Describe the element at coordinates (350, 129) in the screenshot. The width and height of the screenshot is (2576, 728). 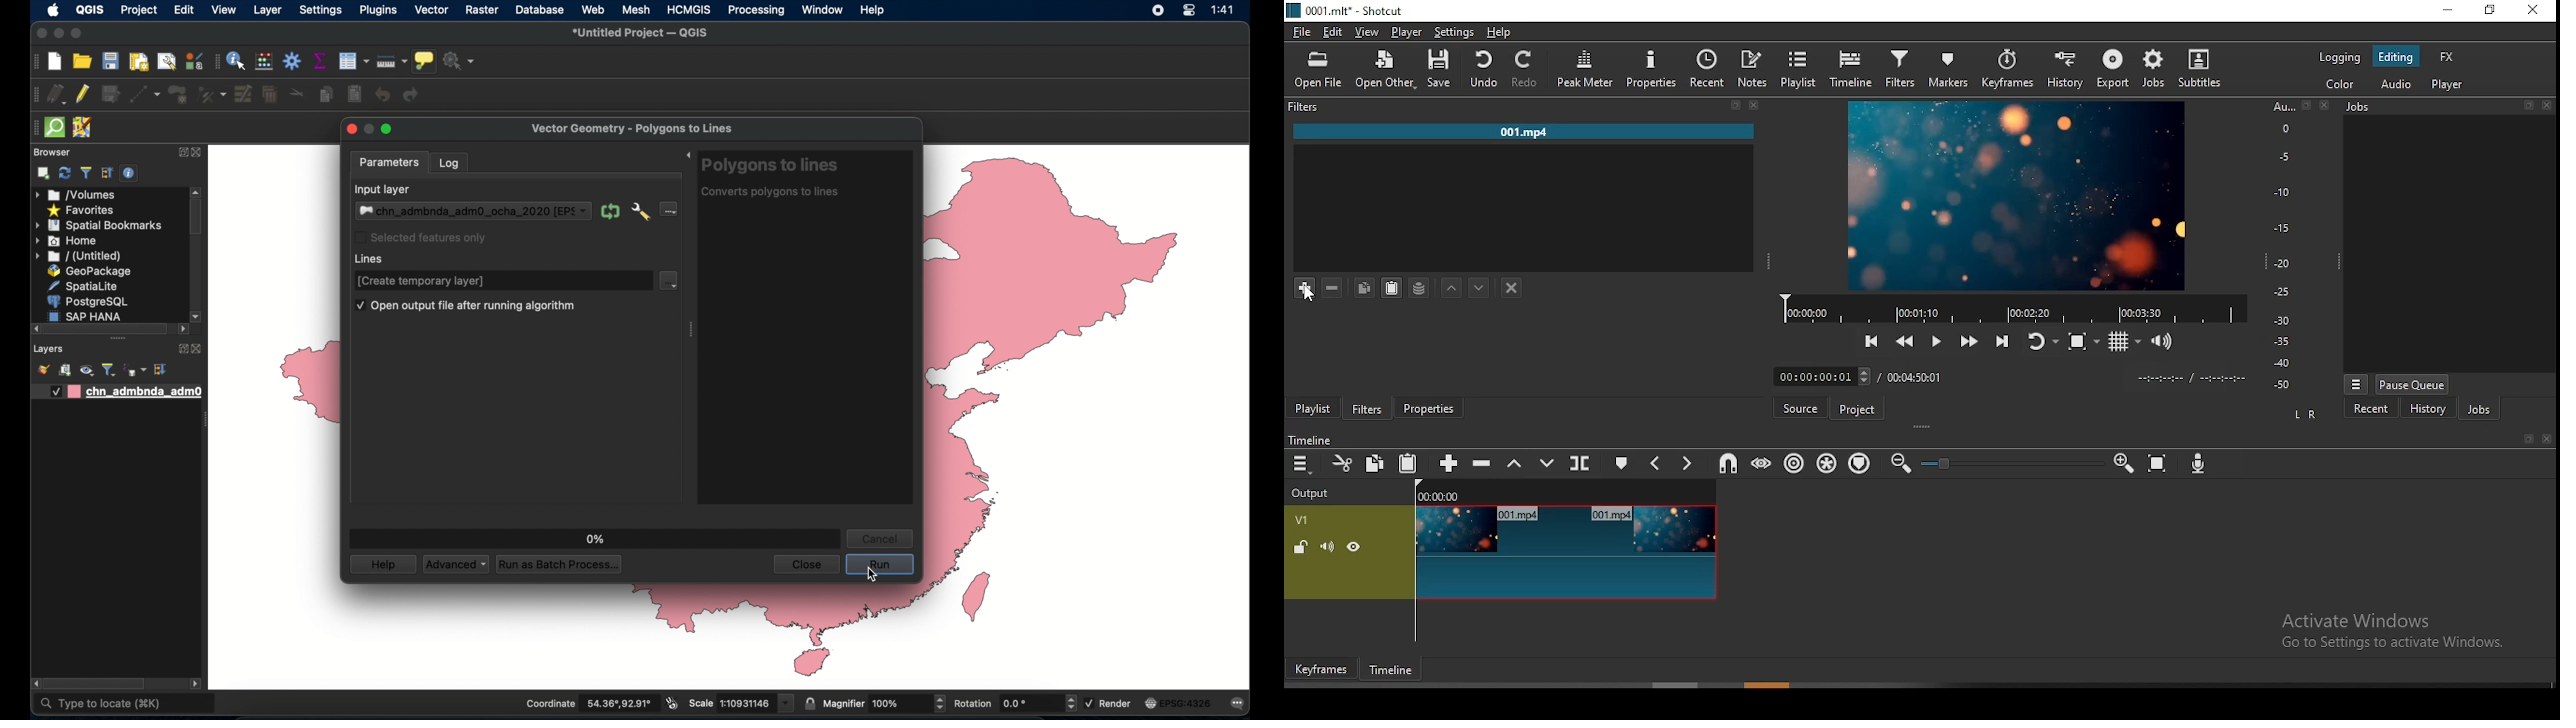
I see `close` at that location.